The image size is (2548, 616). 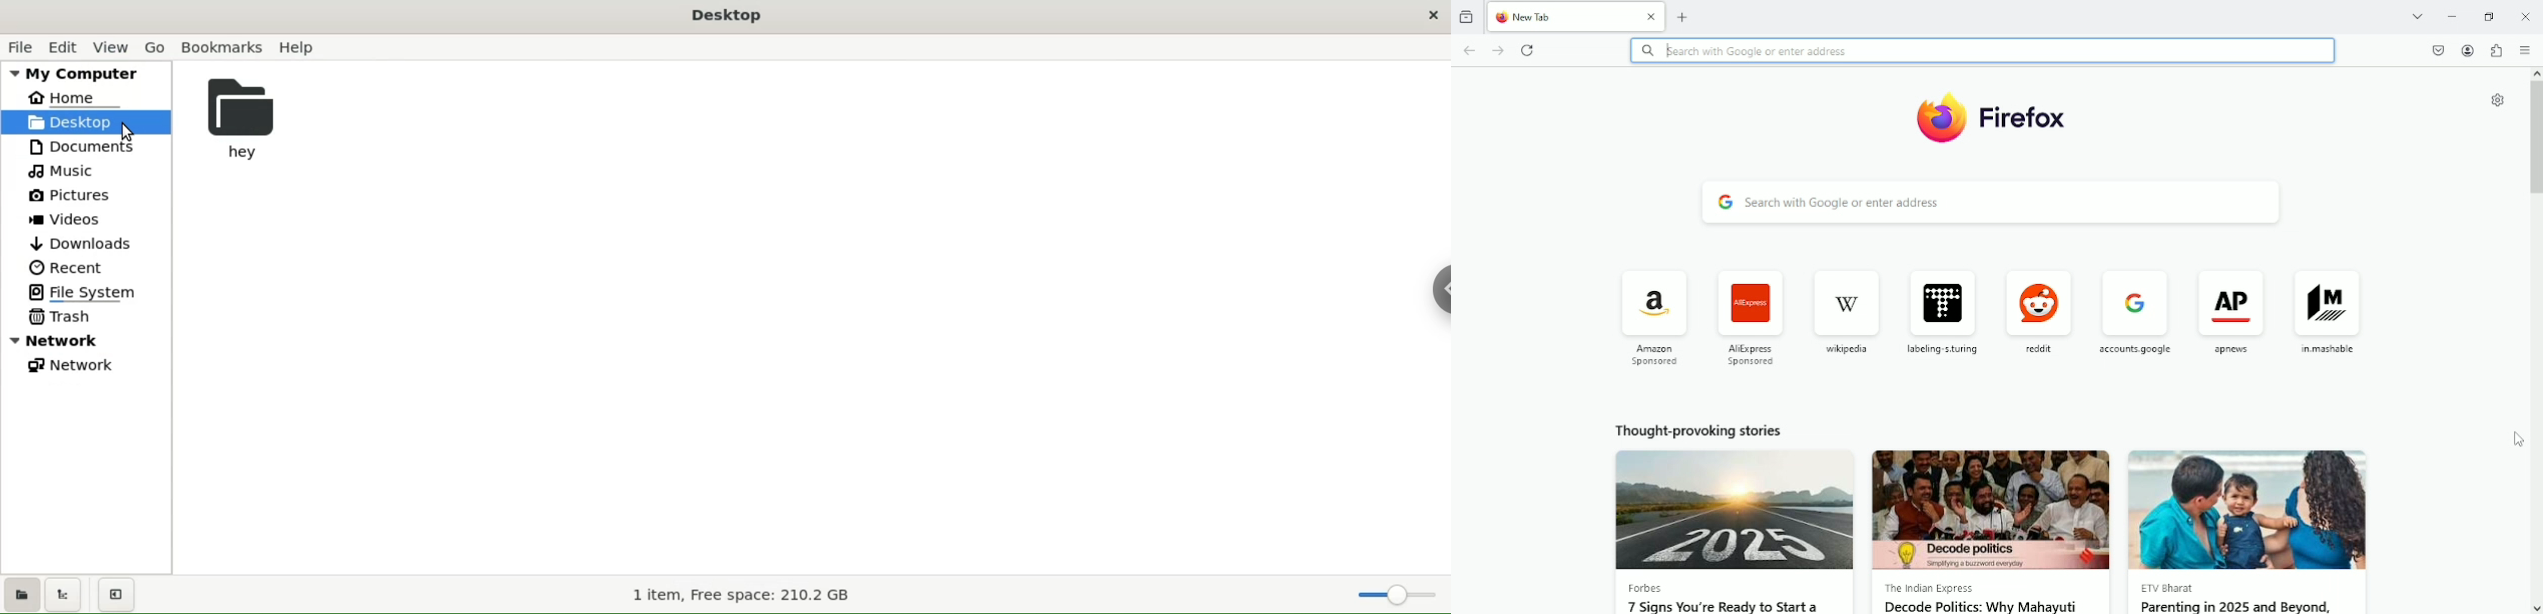 What do you see at coordinates (2134, 323) in the screenshot?
I see `accounts google` at bounding box center [2134, 323].